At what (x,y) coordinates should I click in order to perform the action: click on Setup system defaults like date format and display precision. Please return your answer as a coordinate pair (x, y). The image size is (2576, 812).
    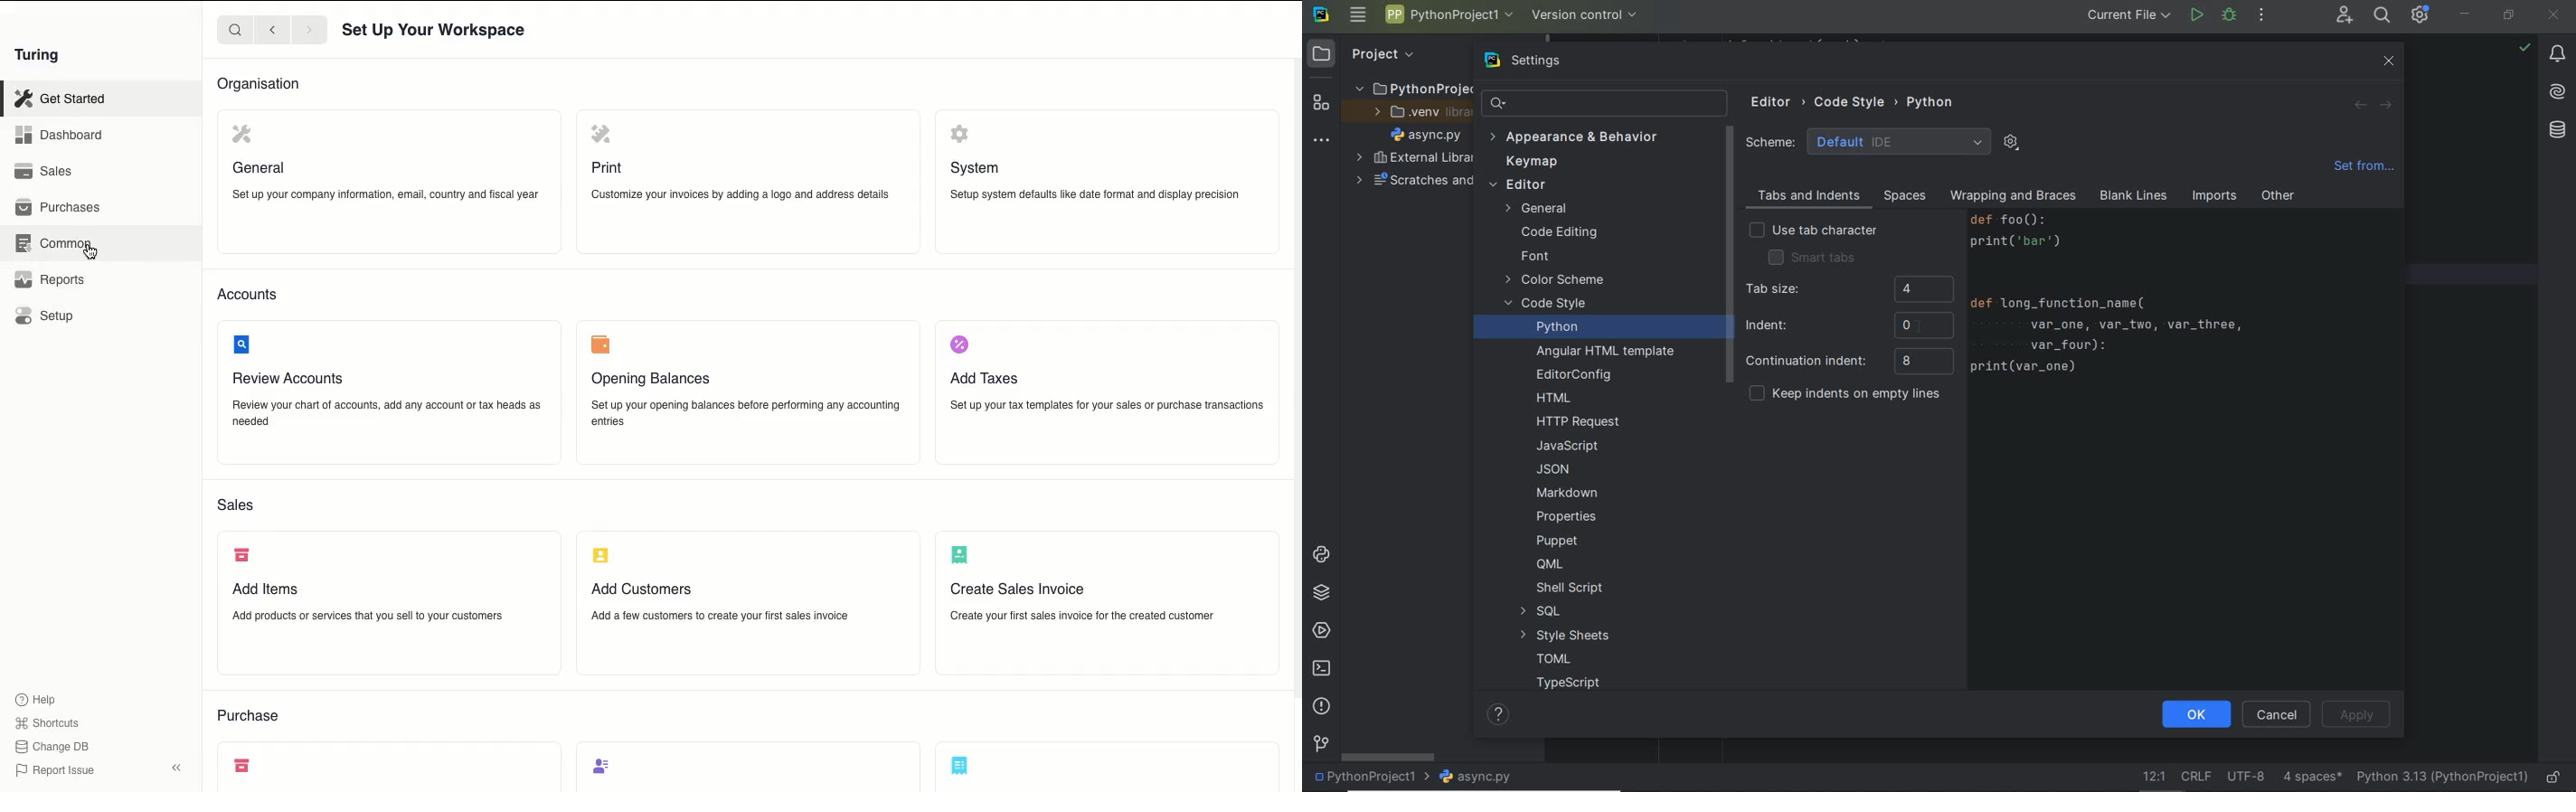
    Looking at the image, I should click on (1090, 196).